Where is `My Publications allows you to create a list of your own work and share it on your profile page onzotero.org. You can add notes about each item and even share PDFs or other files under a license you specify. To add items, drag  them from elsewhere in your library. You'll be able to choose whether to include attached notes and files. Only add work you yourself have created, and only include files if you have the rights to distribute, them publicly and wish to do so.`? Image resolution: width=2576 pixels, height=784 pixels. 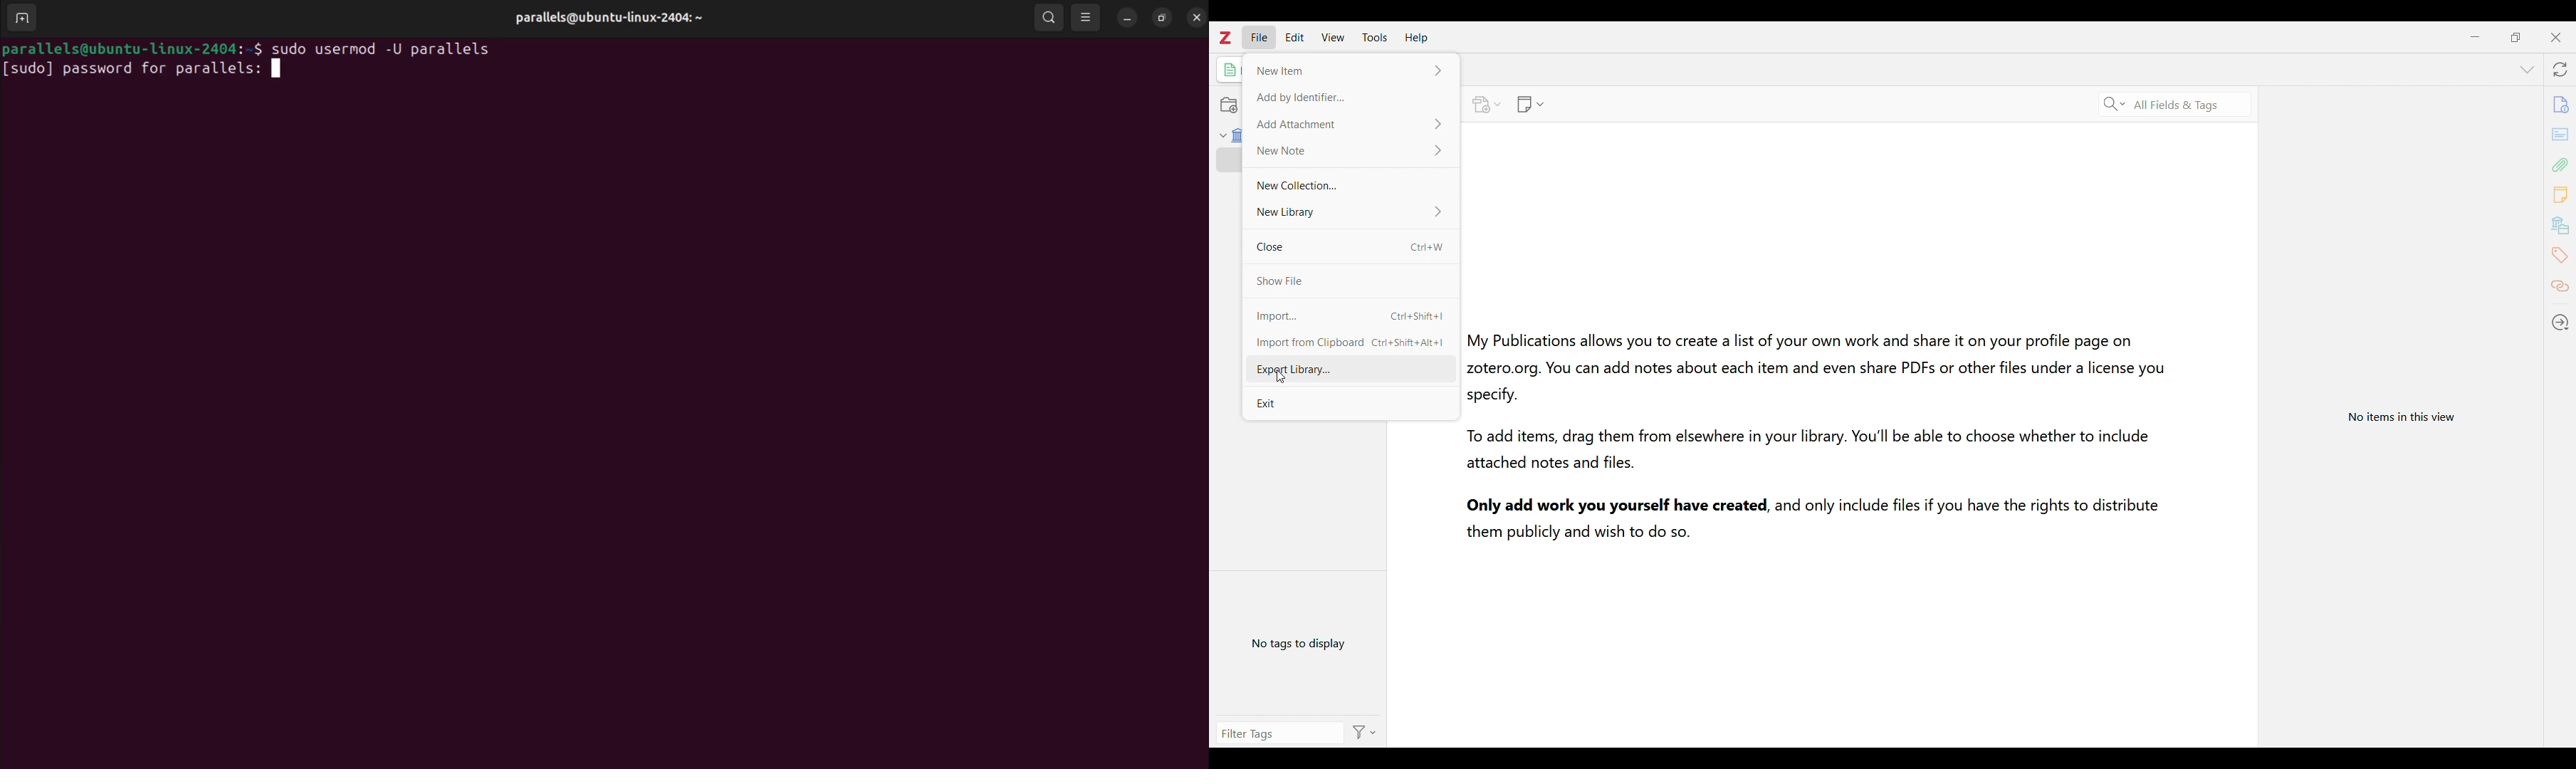
My Publications allows you to create a list of your own work and share it on your profile page onzotero.org. You can add notes about each item and even share PDFs or other files under a license you specify. To add items, drag  them from elsewhere in your library. You'll be able to choose whether to include attached notes and files. Only add work you yourself have created, and only include files if you have the rights to distribute, them publicly and wish to do so. is located at coordinates (1820, 439).